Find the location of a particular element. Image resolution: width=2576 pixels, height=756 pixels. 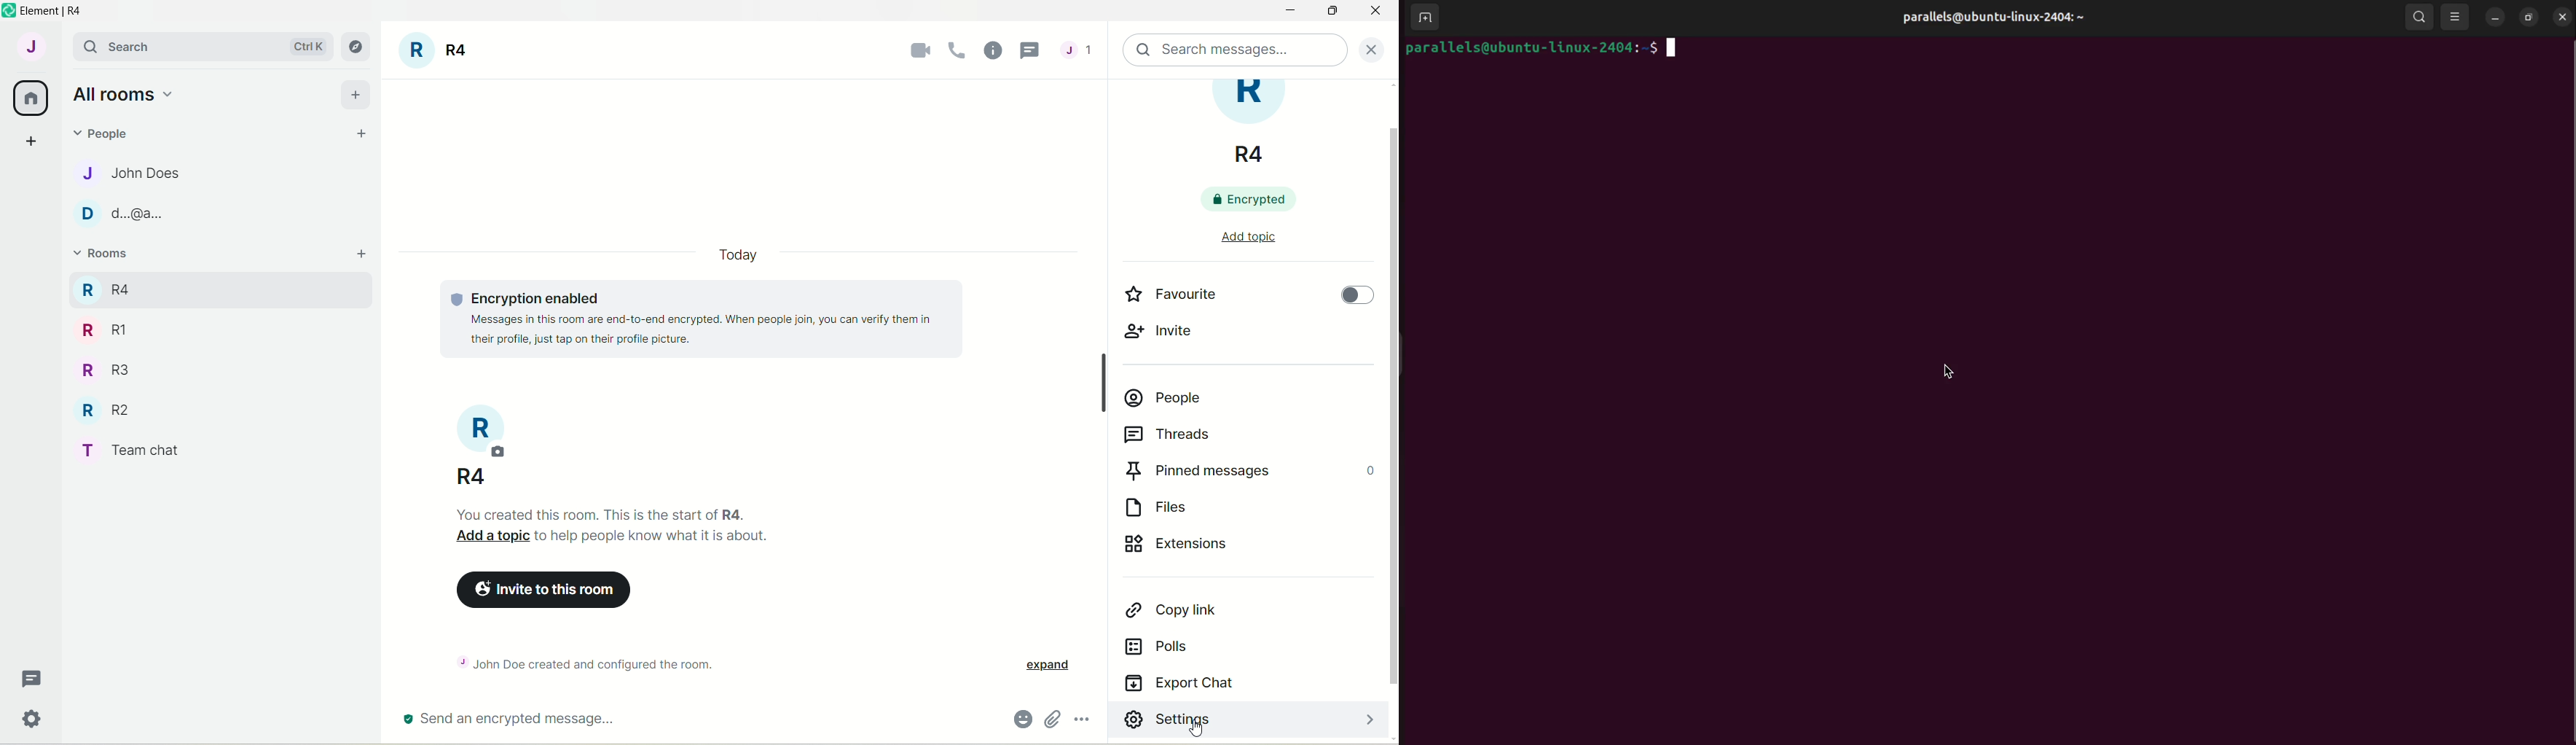

attachments is located at coordinates (1052, 720).